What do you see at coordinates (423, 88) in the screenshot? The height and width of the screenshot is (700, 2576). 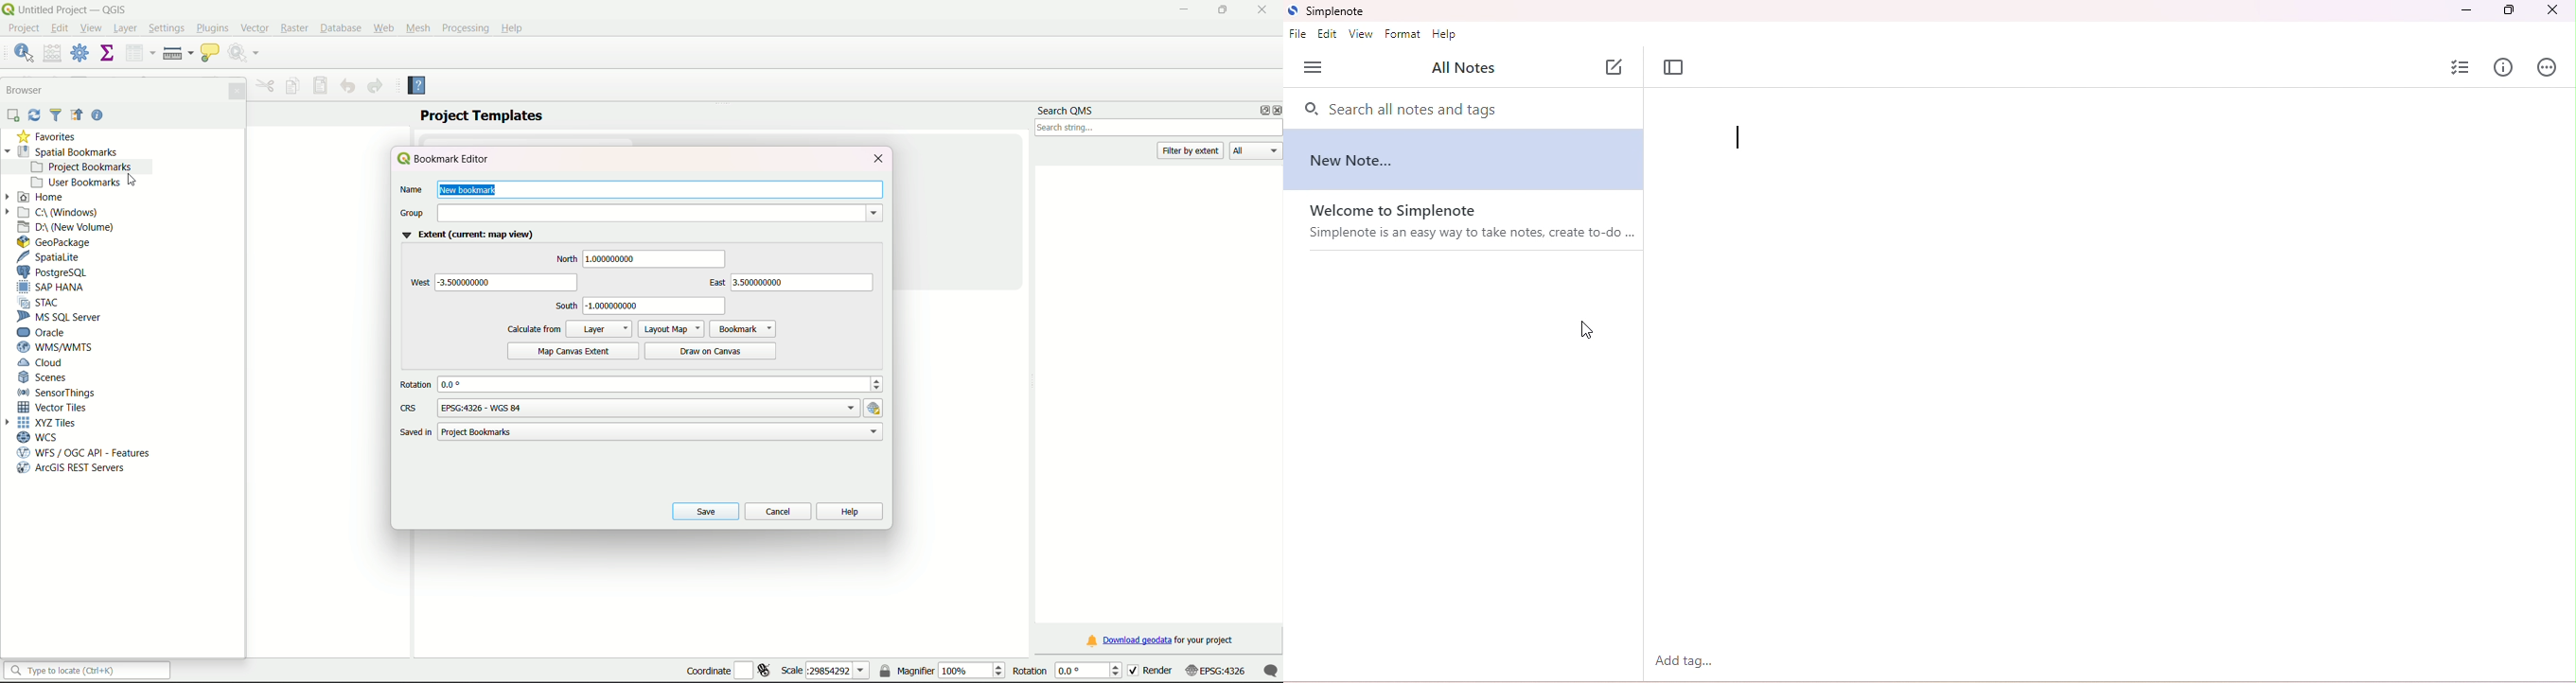 I see `Help` at bounding box center [423, 88].